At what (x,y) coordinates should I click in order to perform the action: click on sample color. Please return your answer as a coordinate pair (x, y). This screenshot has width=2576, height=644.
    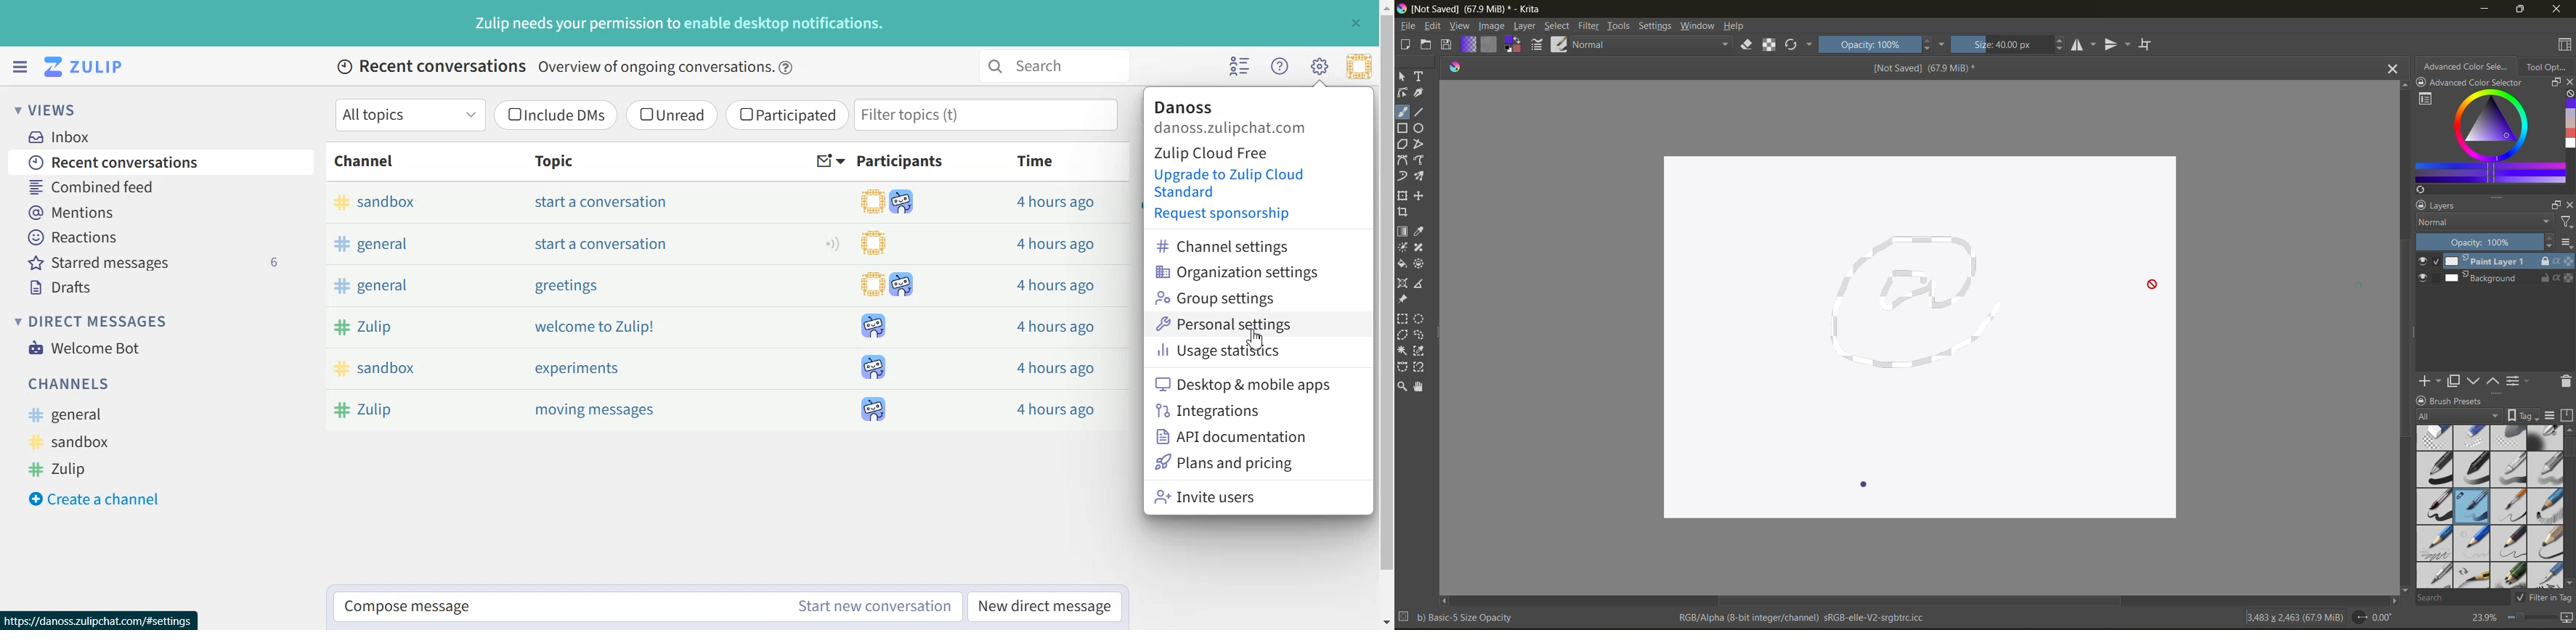
    Looking at the image, I should click on (1420, 231).